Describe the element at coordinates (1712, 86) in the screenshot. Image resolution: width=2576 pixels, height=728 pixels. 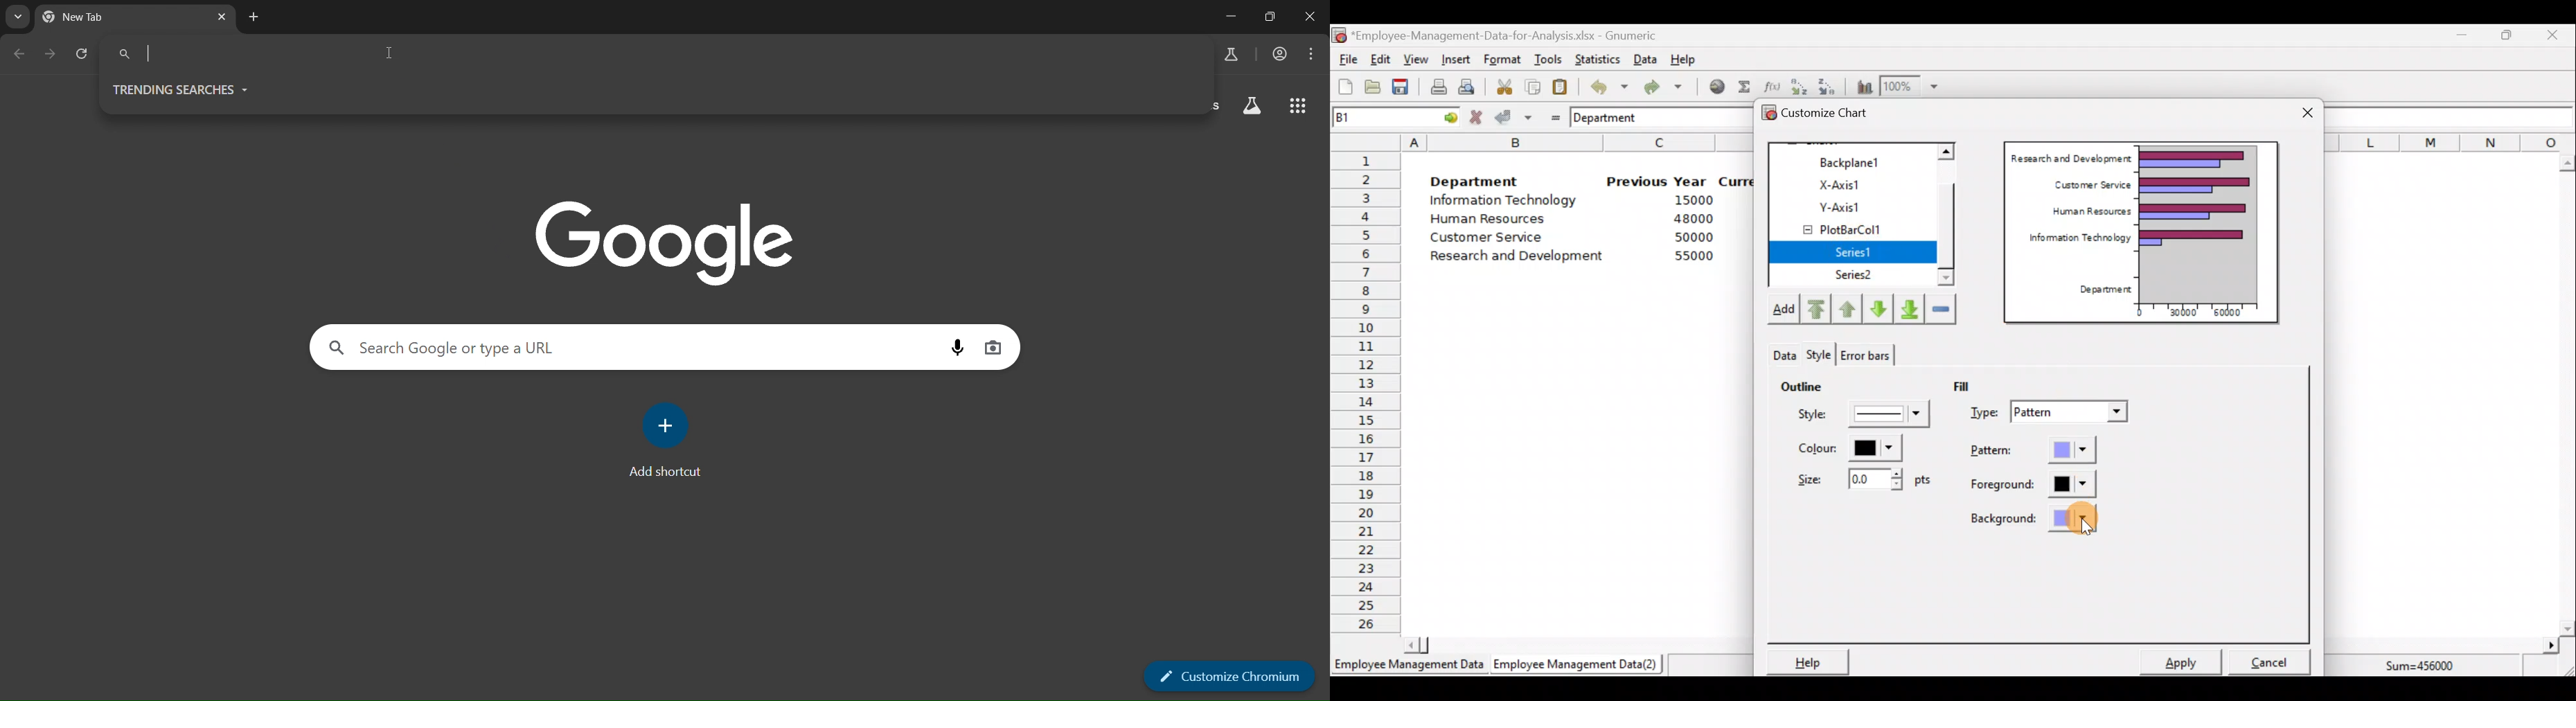
I see `Insert hyperlink` at that location.